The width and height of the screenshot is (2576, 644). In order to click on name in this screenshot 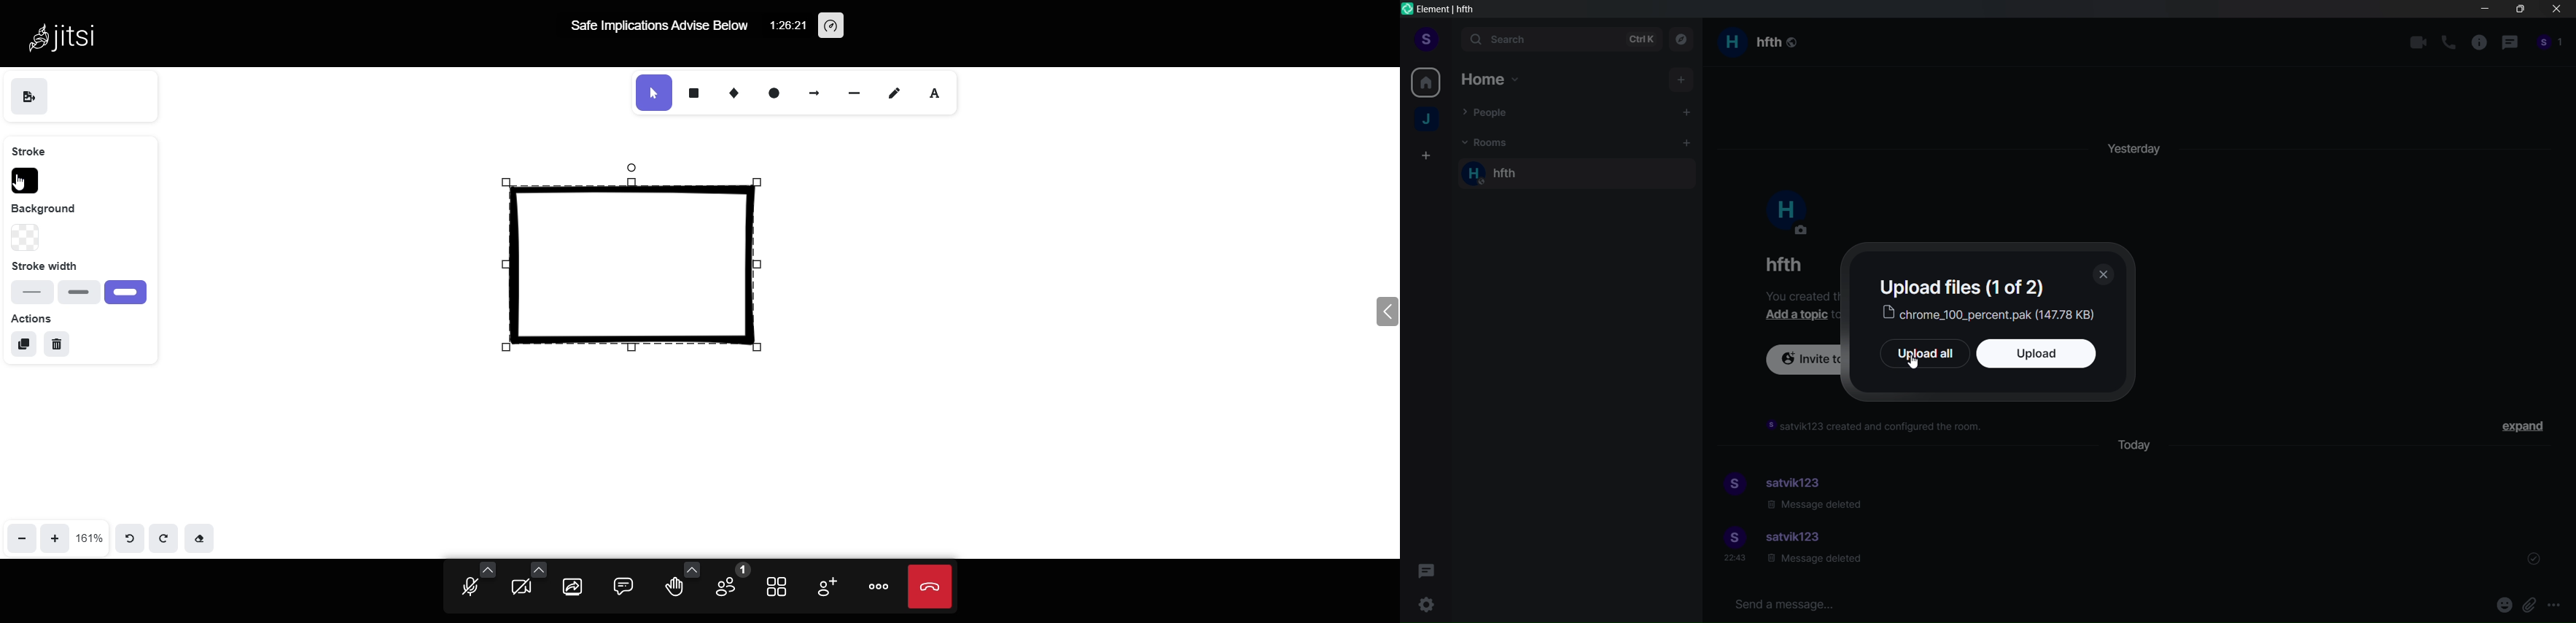, I will do `click(1781, 264)`.